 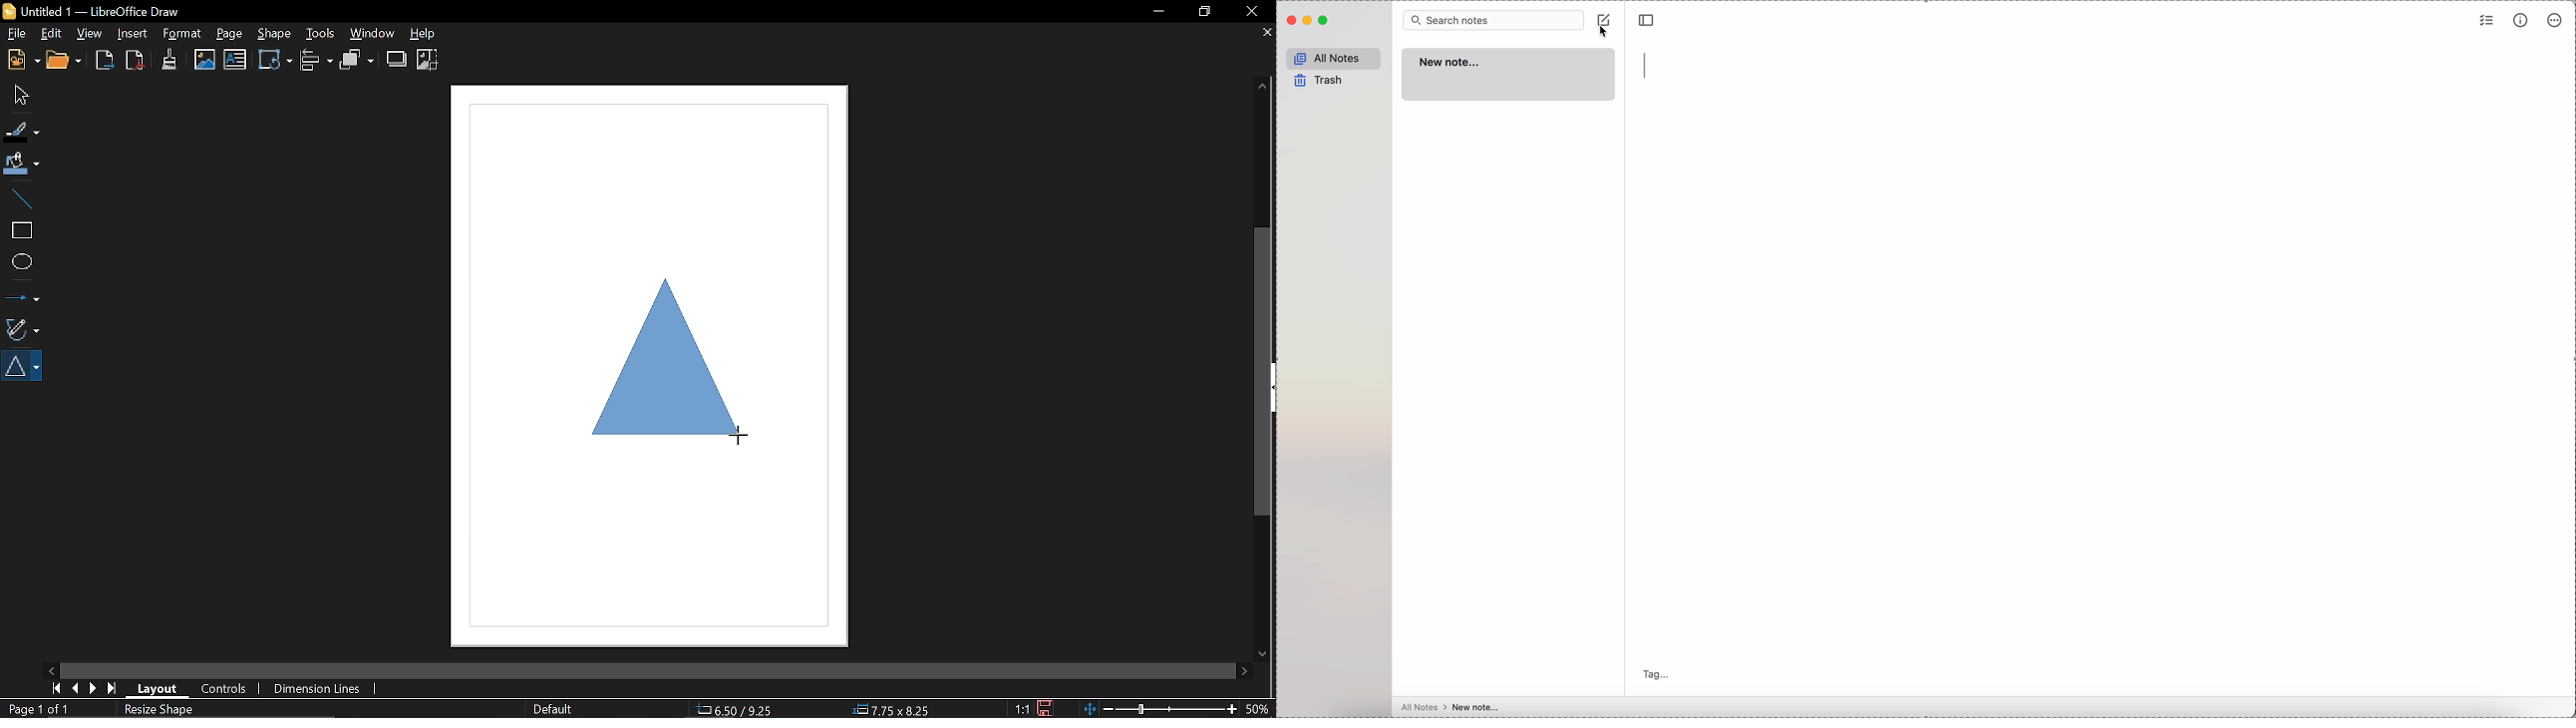 What do you see at coordinates (1045, 708) in the screenshot?
I see `Save` at bounding box center [1045, 708].